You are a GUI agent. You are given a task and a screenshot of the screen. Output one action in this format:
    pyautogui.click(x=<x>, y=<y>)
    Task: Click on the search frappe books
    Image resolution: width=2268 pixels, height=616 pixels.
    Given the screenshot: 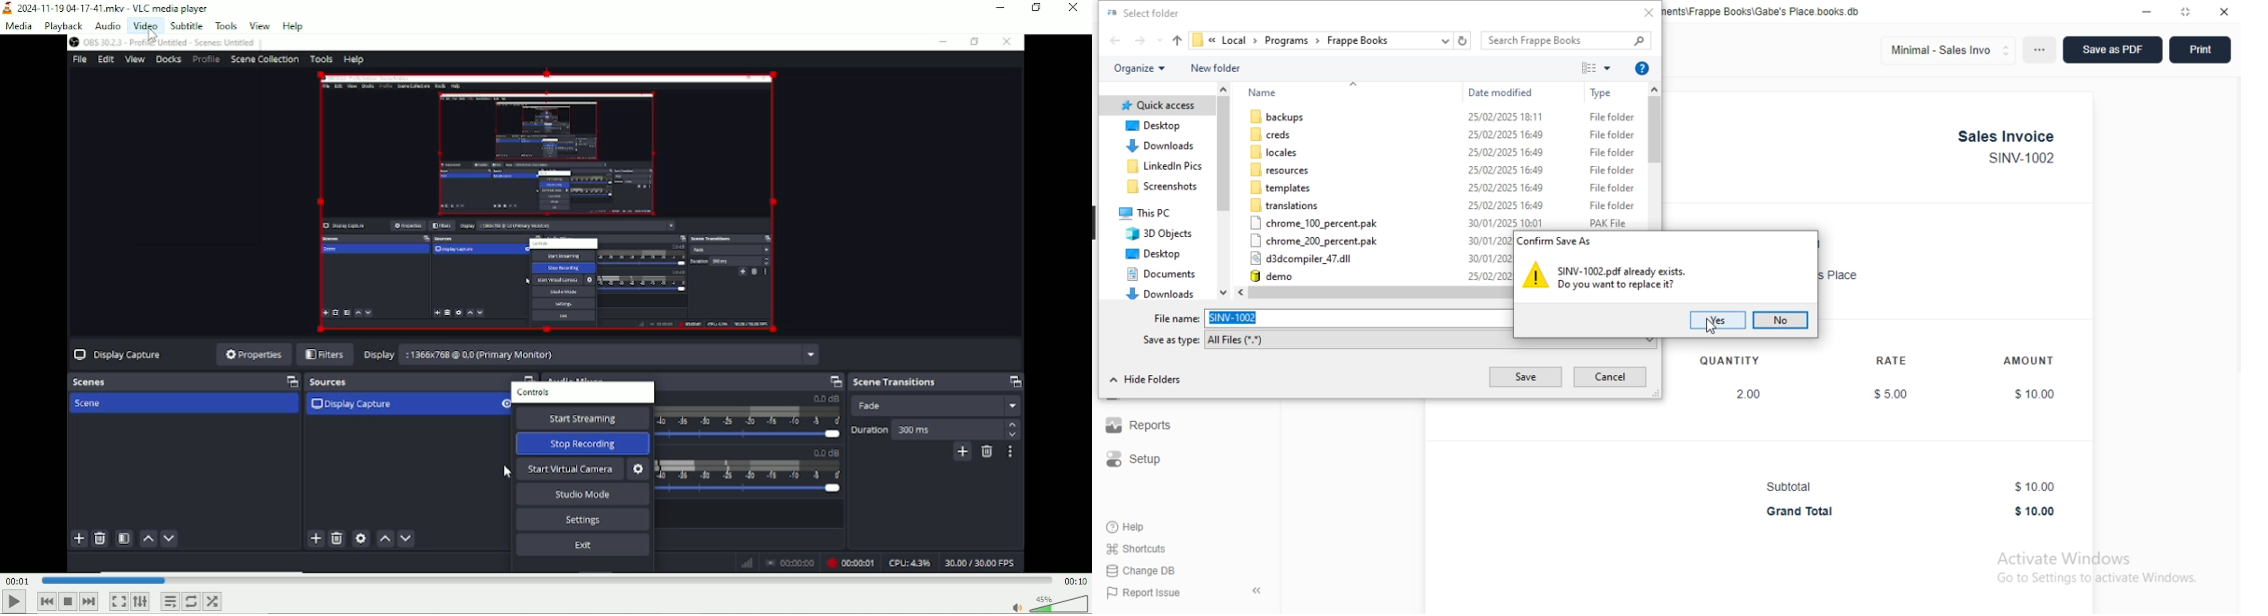 What is the action you would take?
    pyautogui.click(x=1565, y=39)
    